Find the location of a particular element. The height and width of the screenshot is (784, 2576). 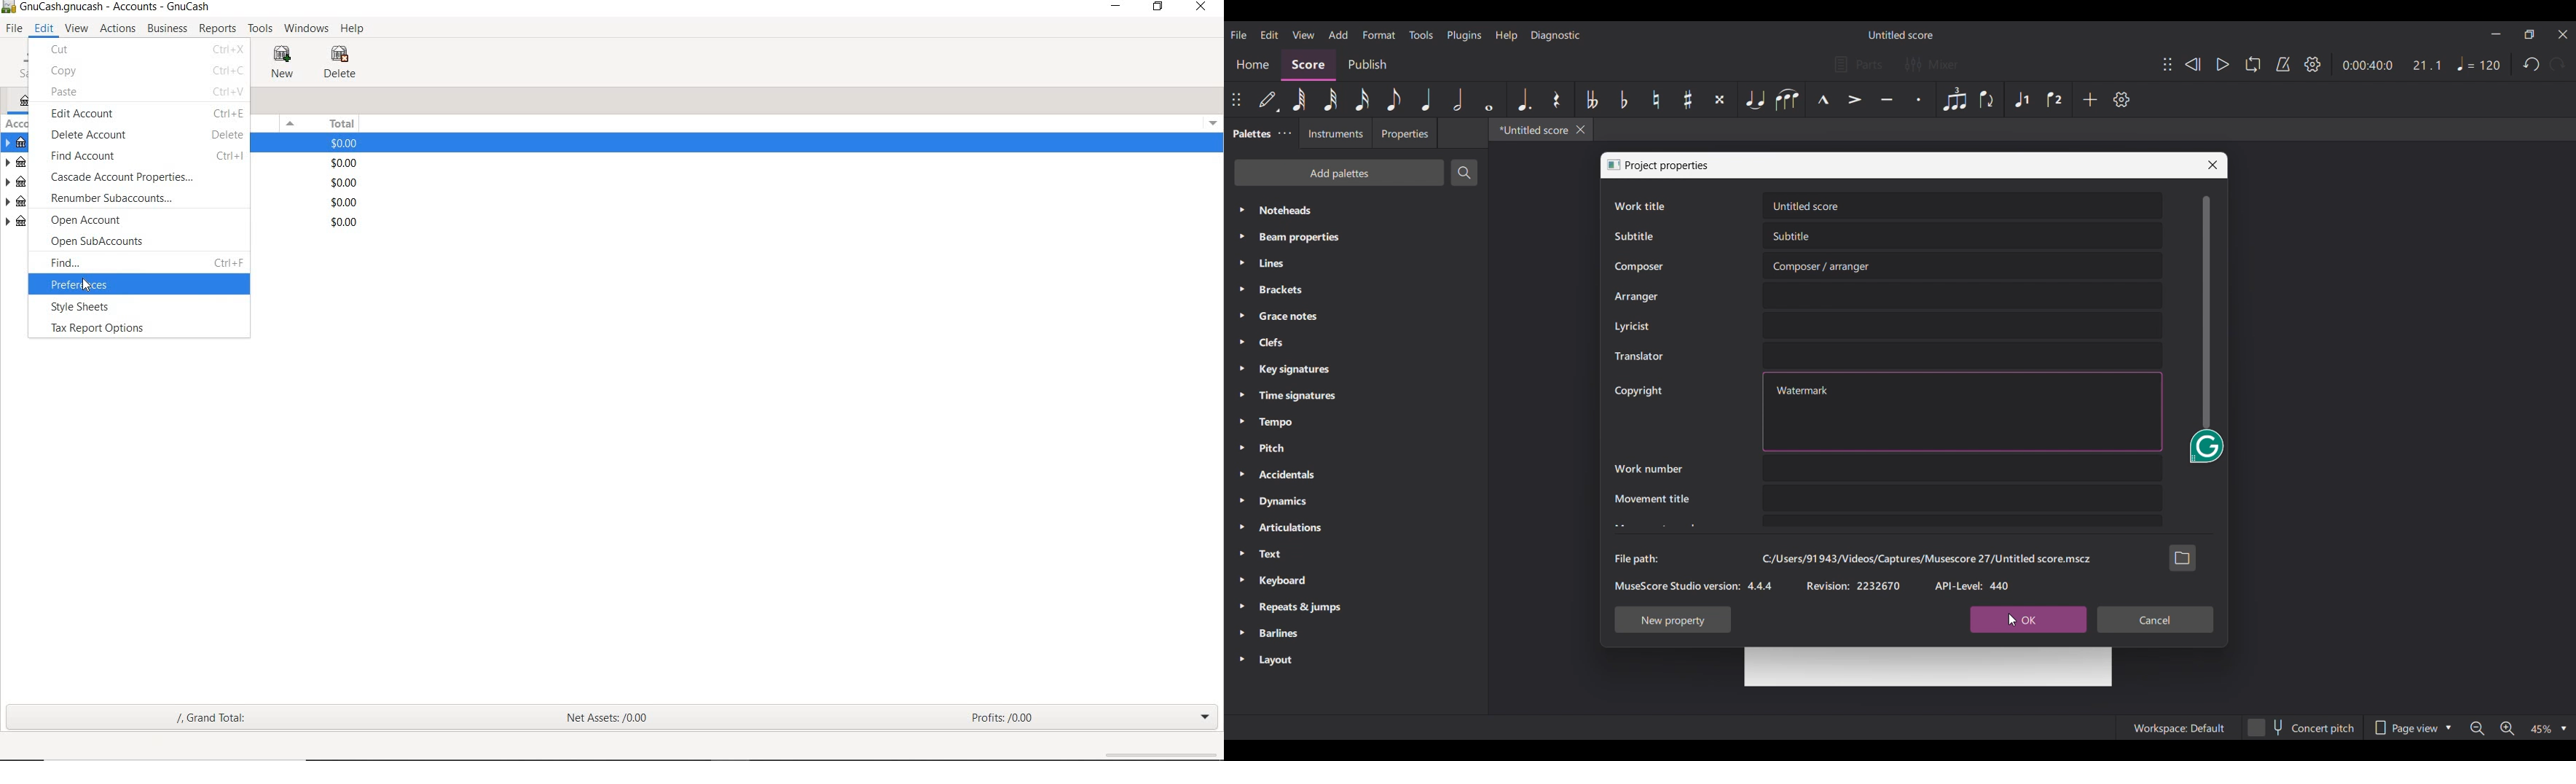

Pitch is located at coordinates (1356, 448).